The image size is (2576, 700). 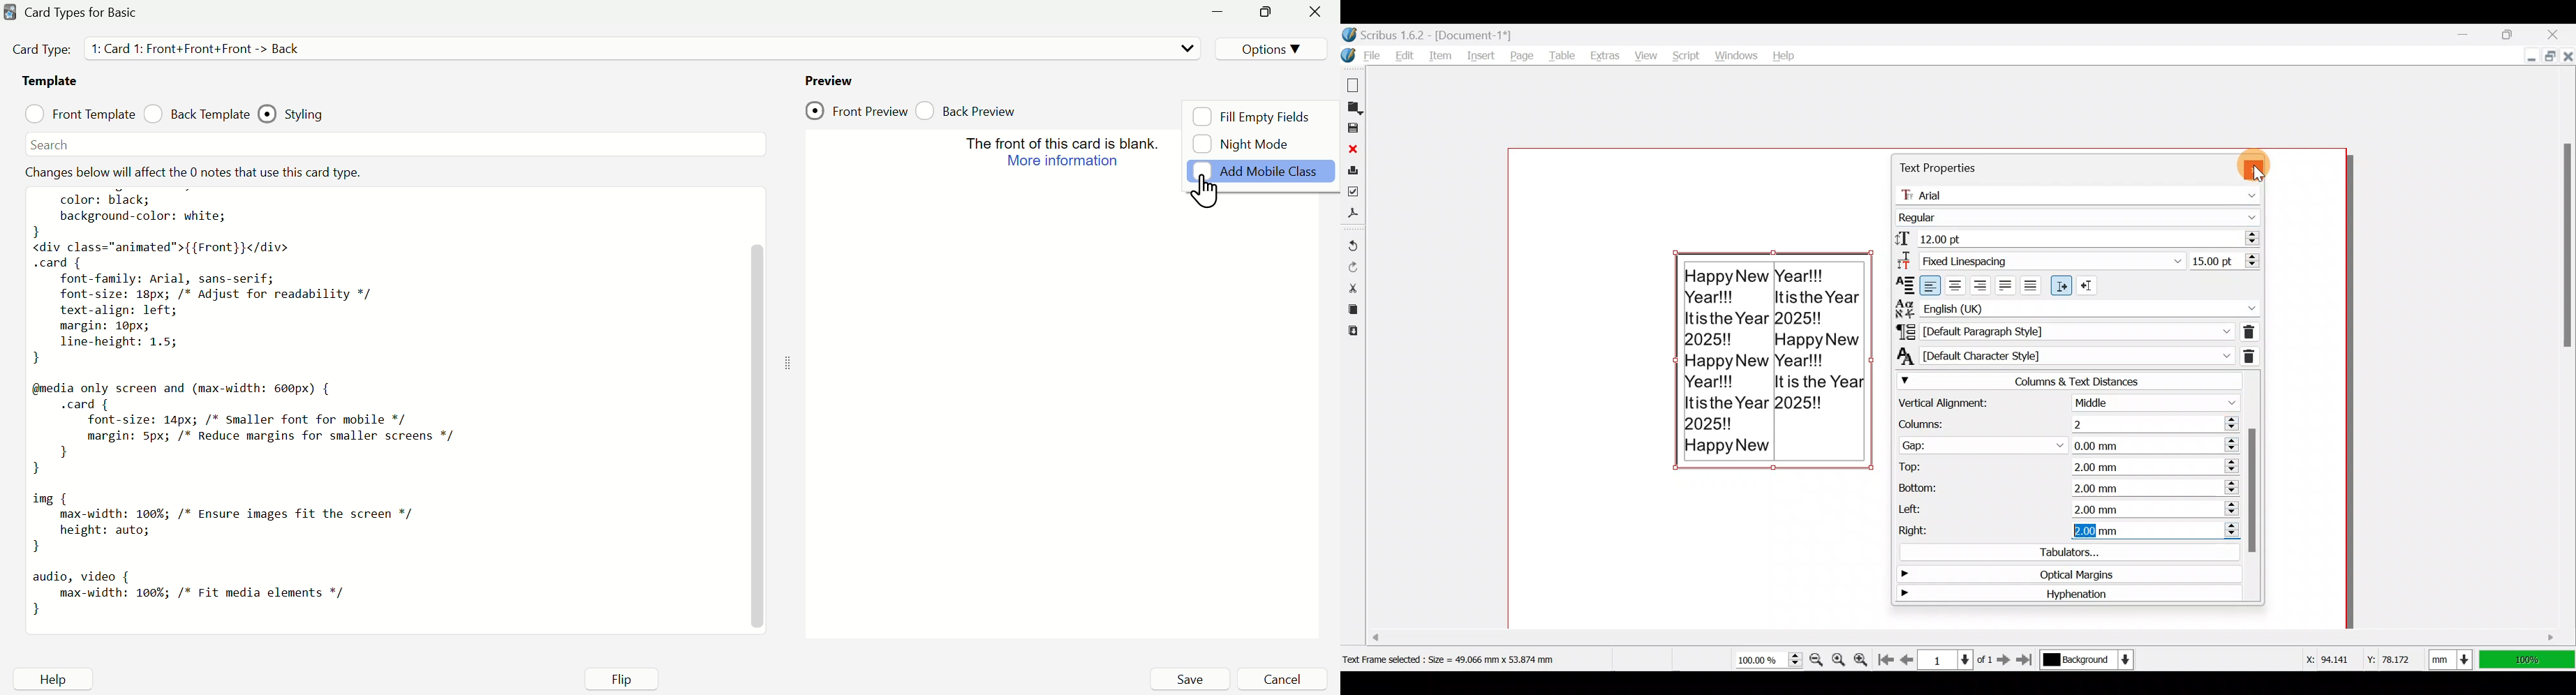 What do you see at coordinates (2067, 486) in the screenshot?
I see `Bottom` at bounding box center [2067, 486].